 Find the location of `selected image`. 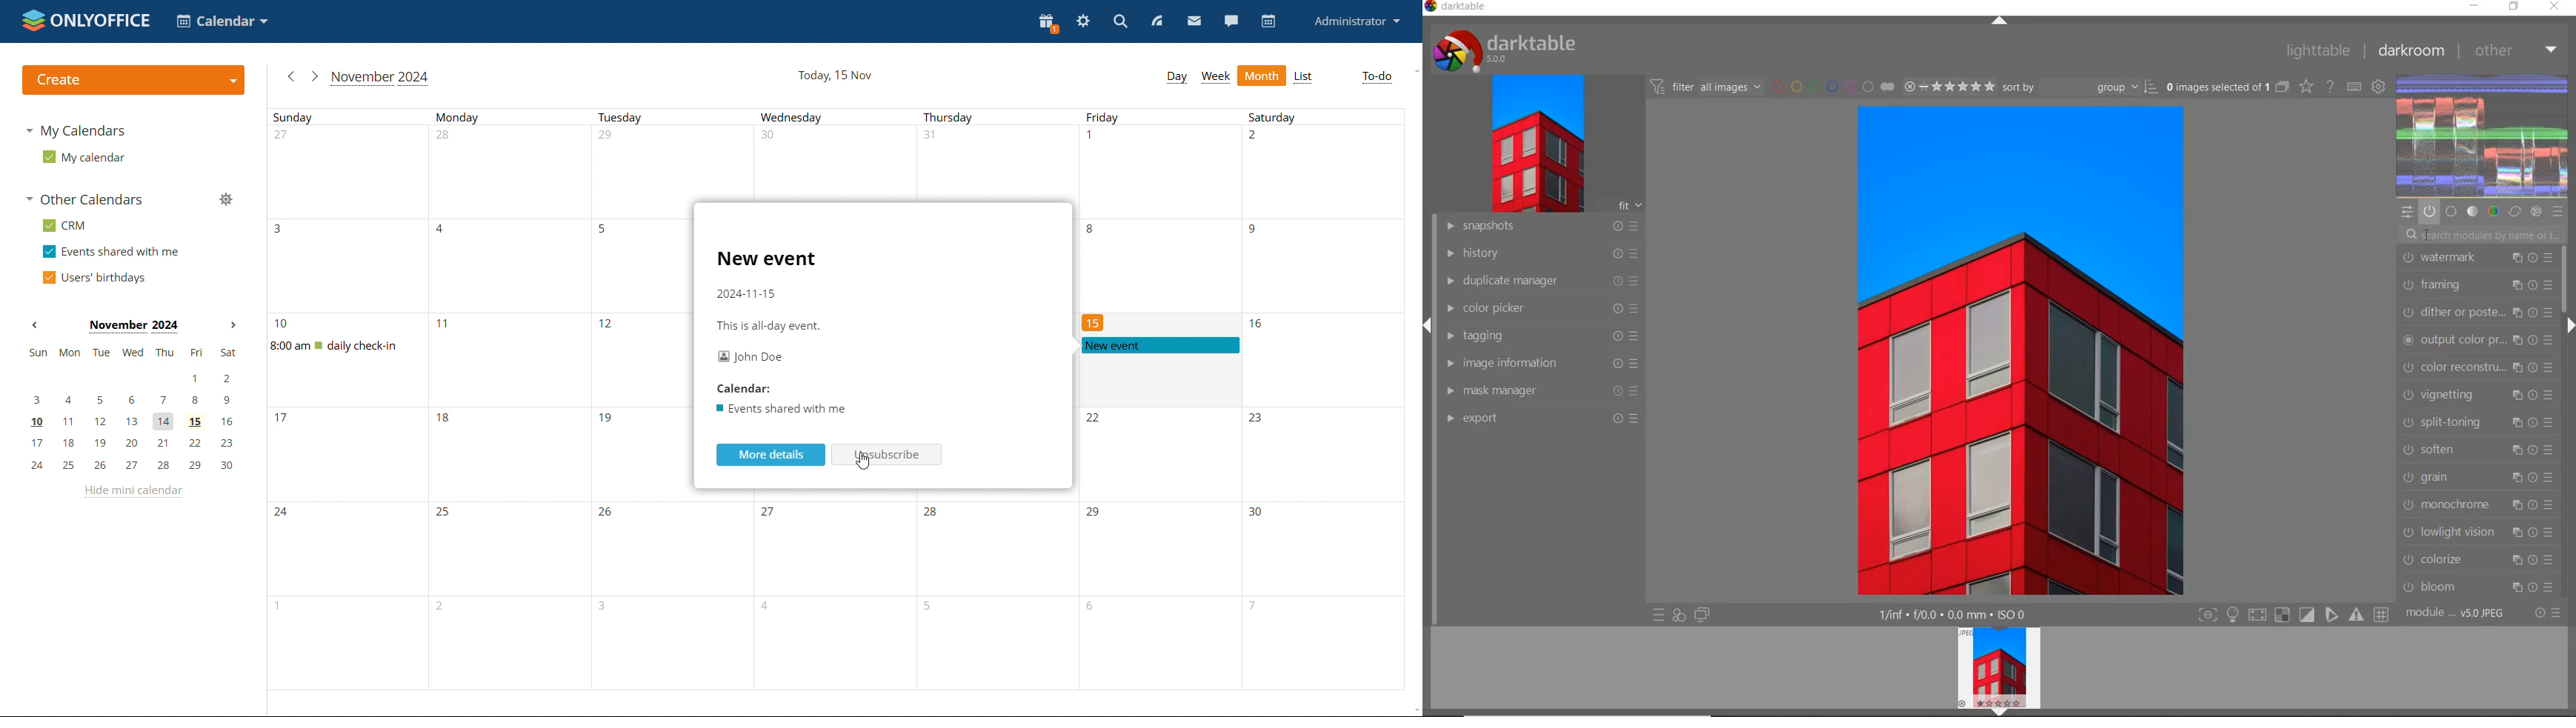

selected image is located at coordinates (2027, 352).